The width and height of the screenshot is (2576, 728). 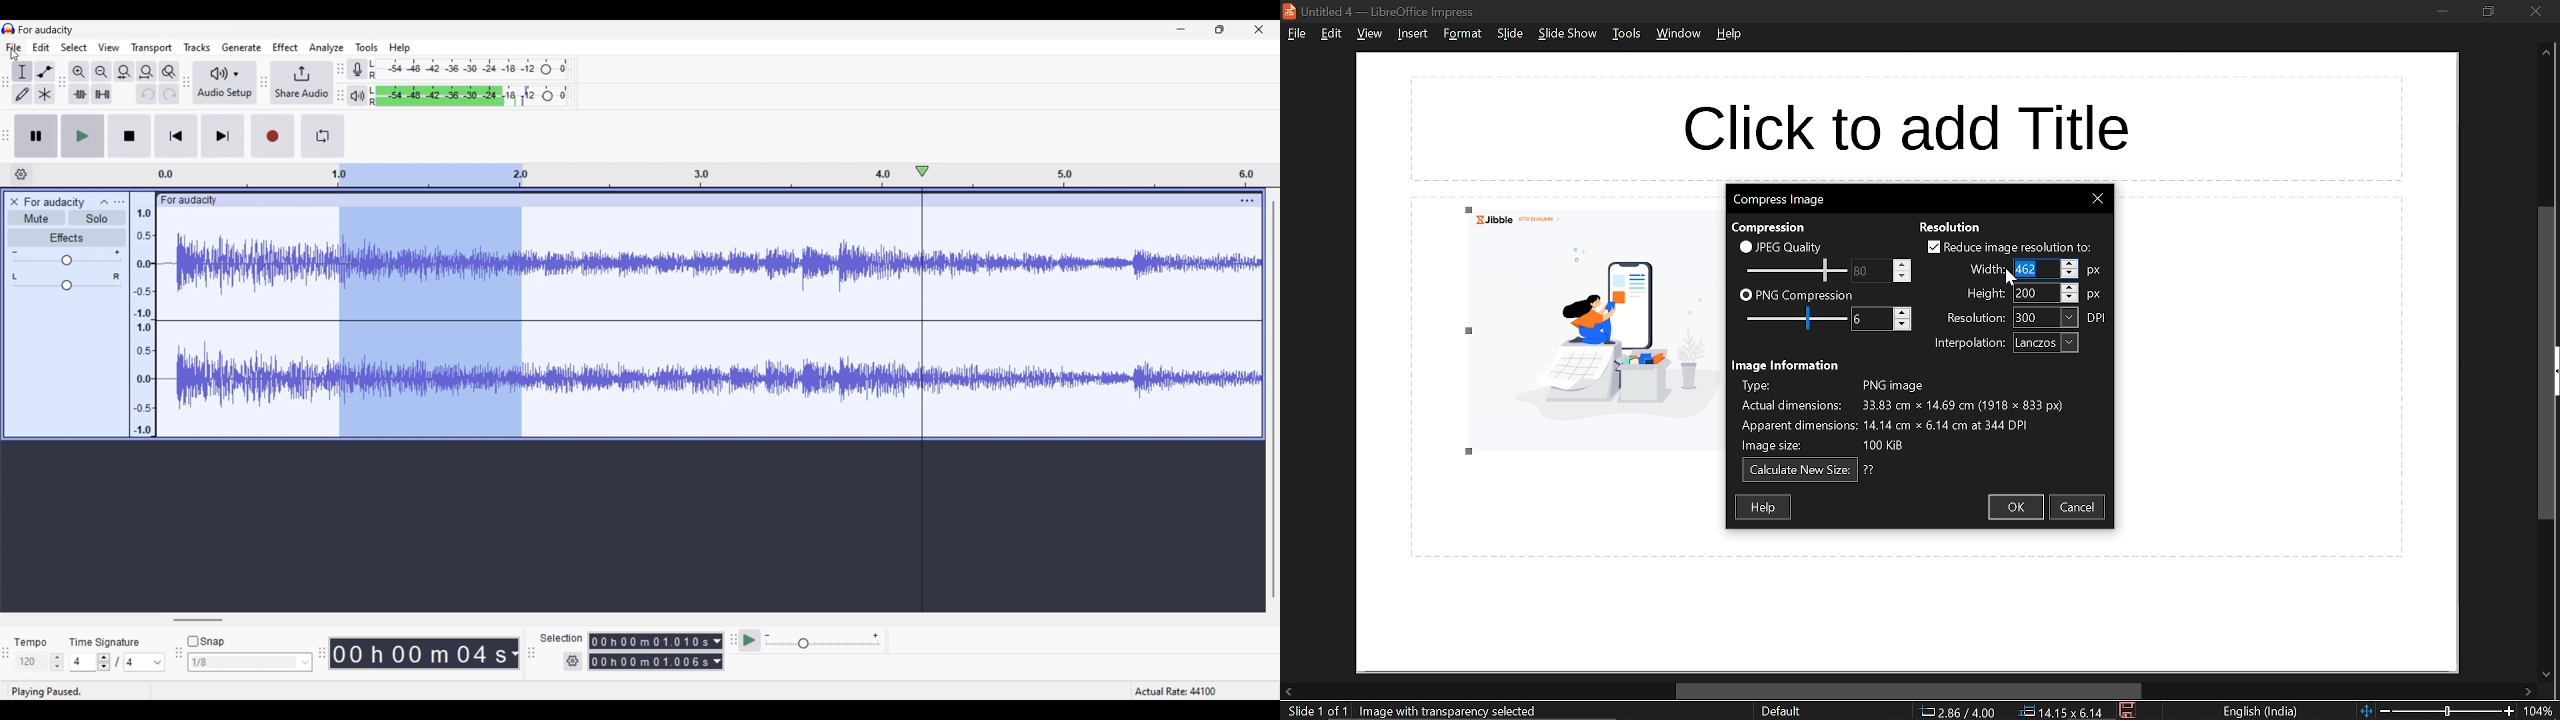 What do you see at coordinates (514, 653) in the screenshot?
I see `Duration measurement options` at bounding box center [514, 653].